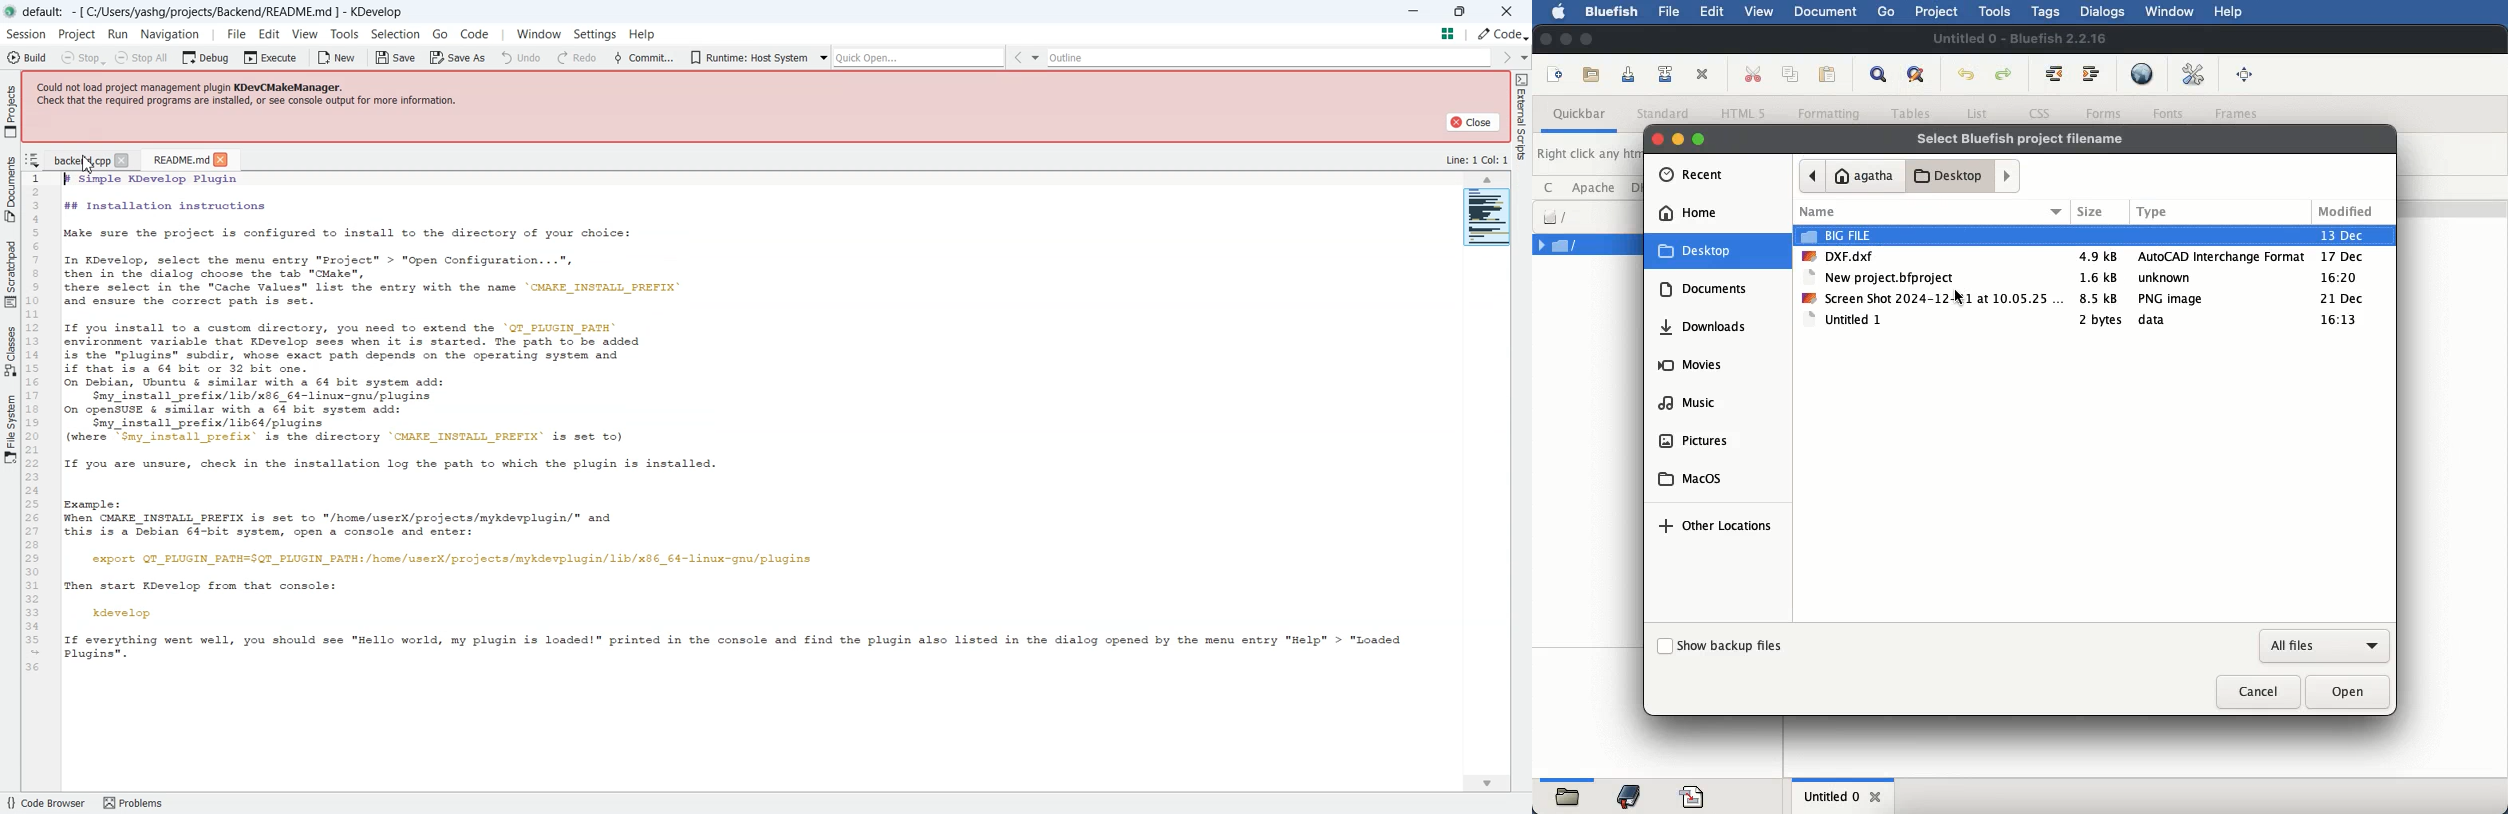 This screenshot has height=840, width=2520. I want to click on bookmark, so click(1631, 796).